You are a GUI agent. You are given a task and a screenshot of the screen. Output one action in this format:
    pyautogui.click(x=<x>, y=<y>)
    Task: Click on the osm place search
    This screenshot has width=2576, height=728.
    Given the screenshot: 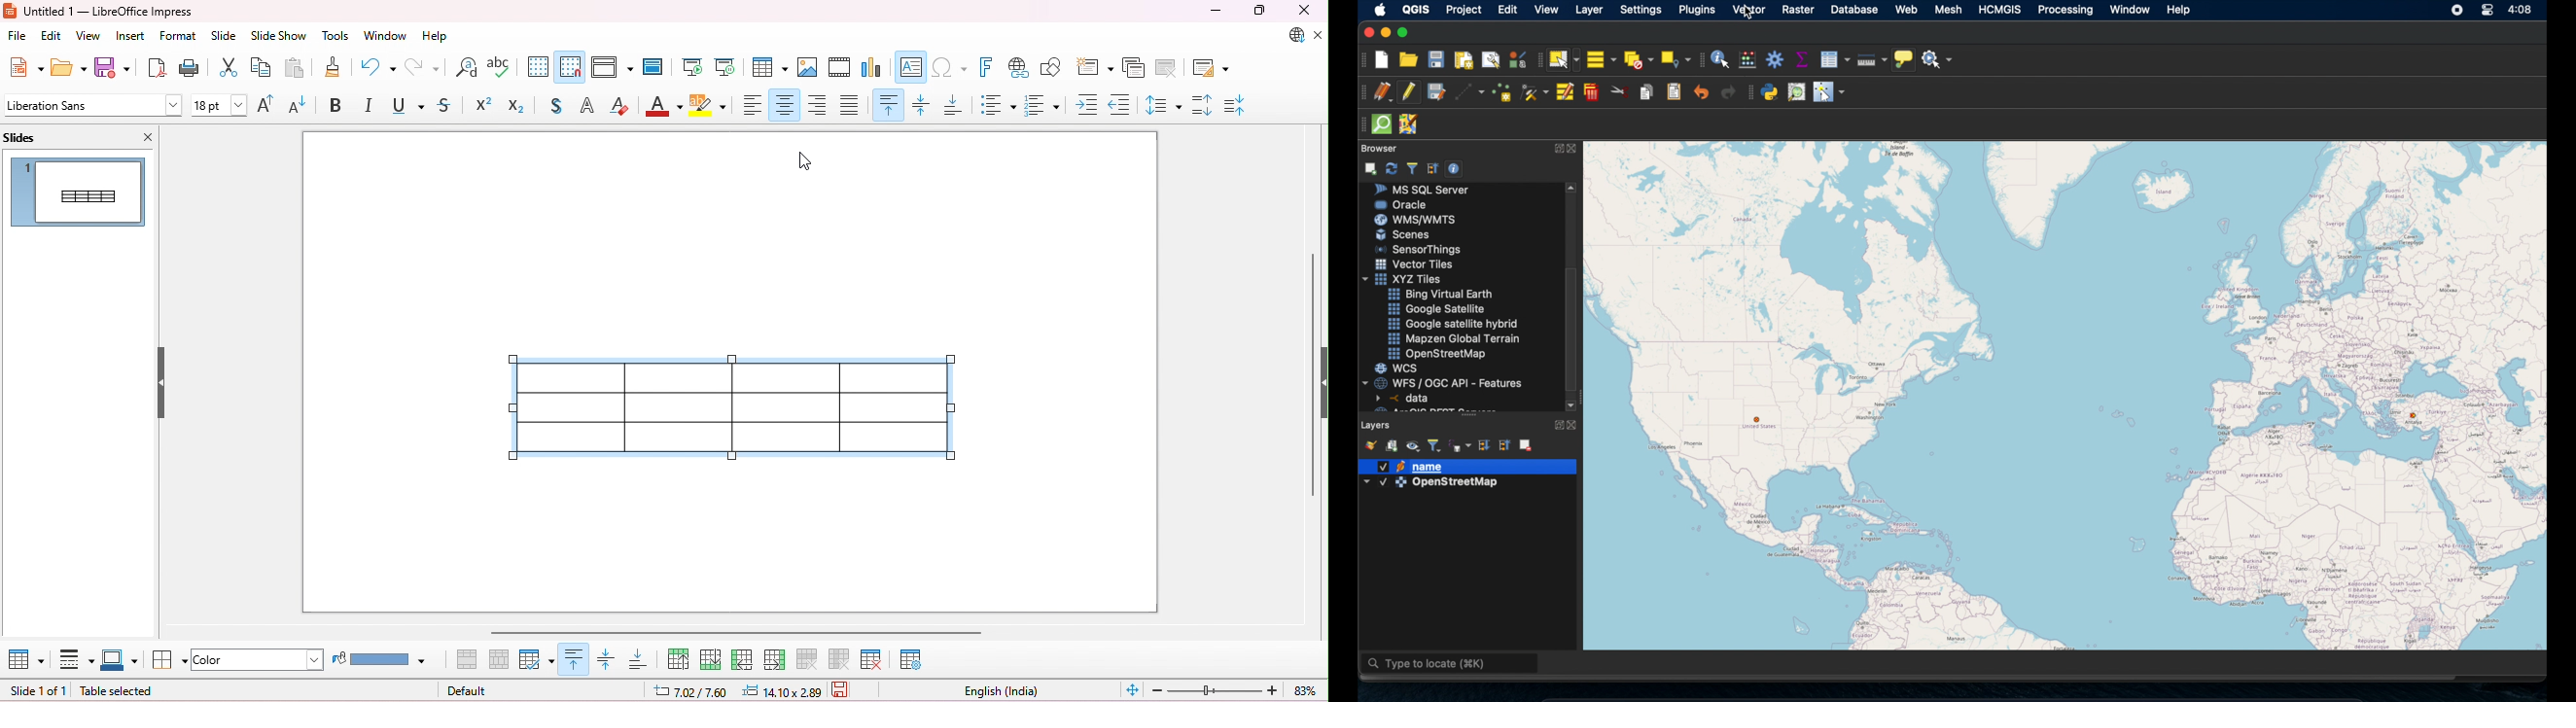 What is the action you would take?
    pyautogui.click(x=1798, y=92)
    